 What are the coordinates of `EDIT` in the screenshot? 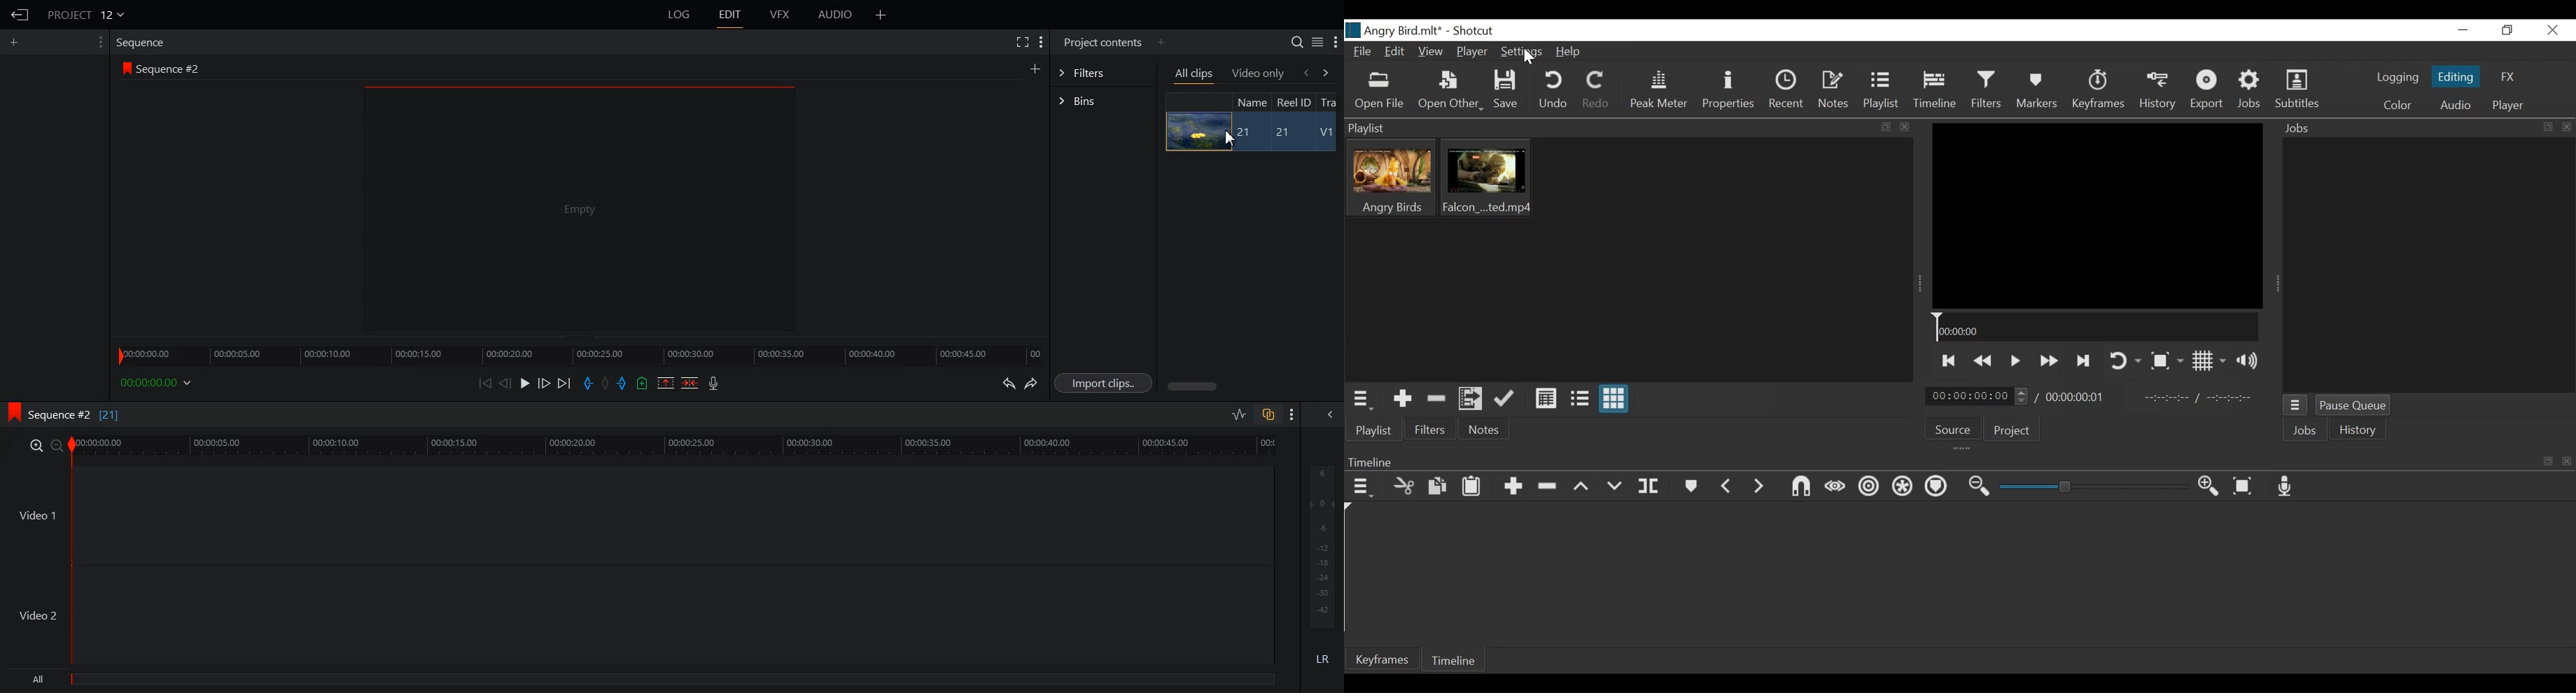 It's located at (731, 15).